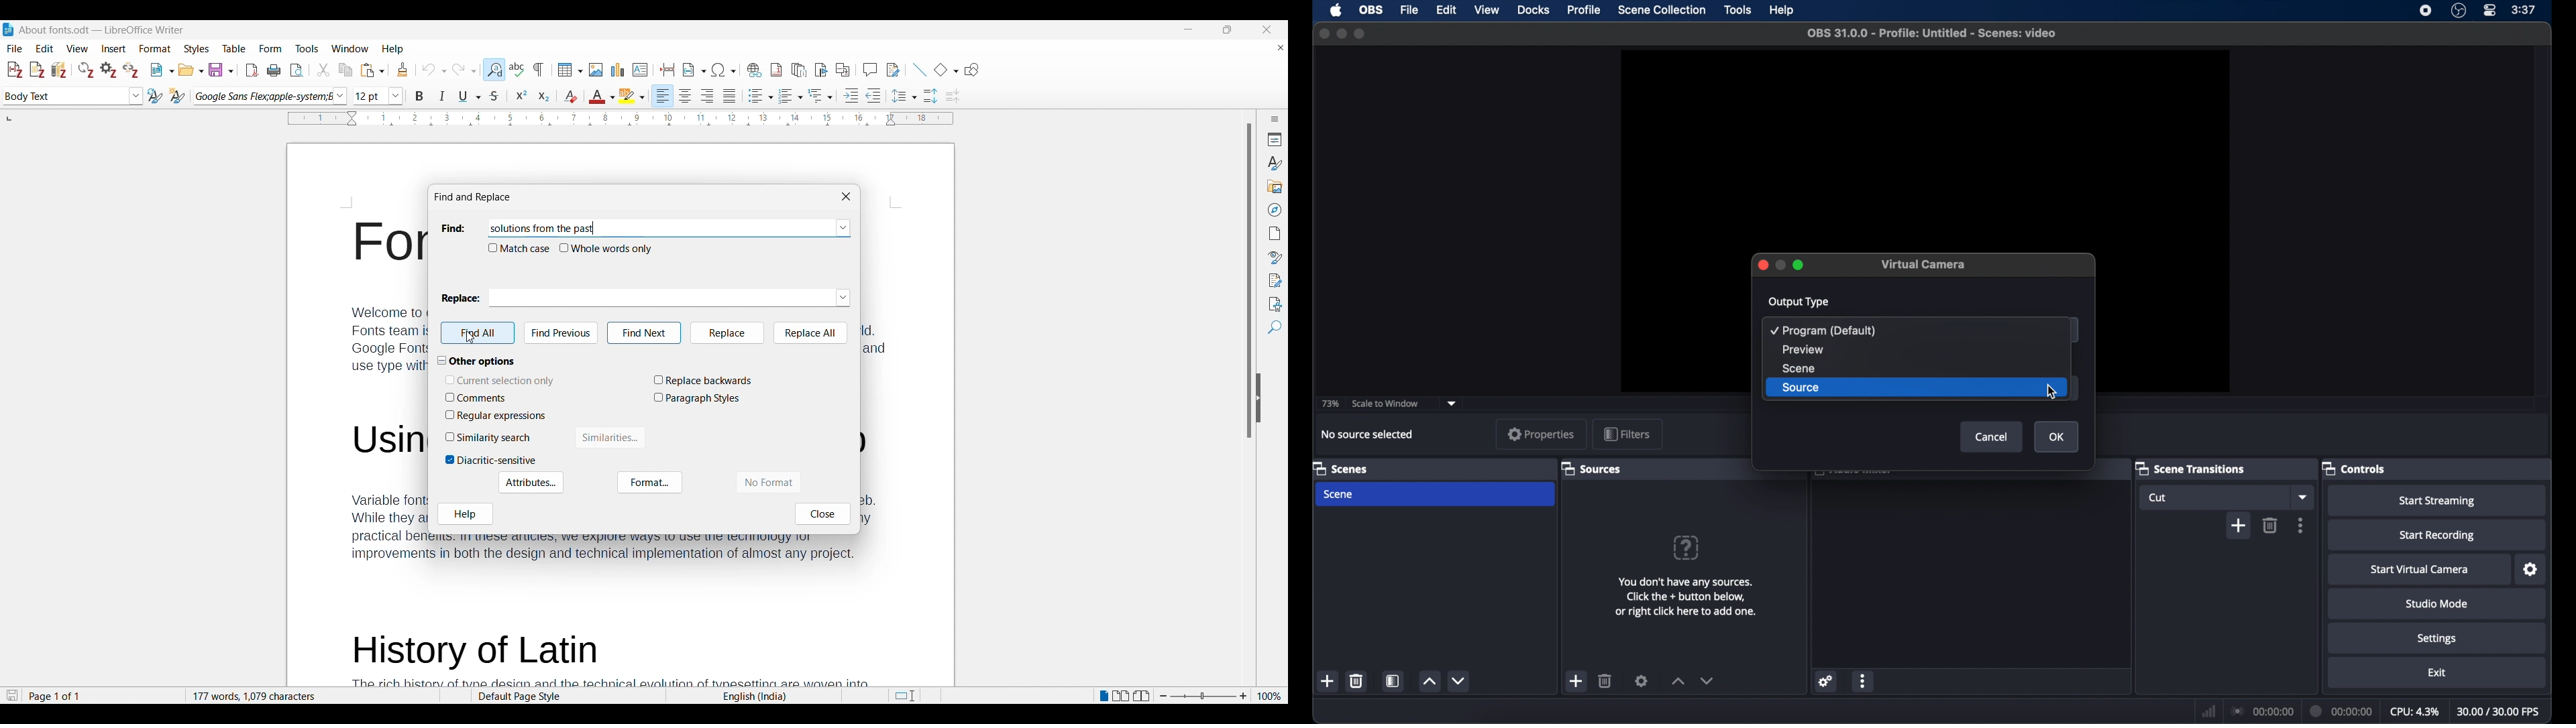 This screenshot has height=728, width=2576. I want to click on Replace:, so click(460, 298).